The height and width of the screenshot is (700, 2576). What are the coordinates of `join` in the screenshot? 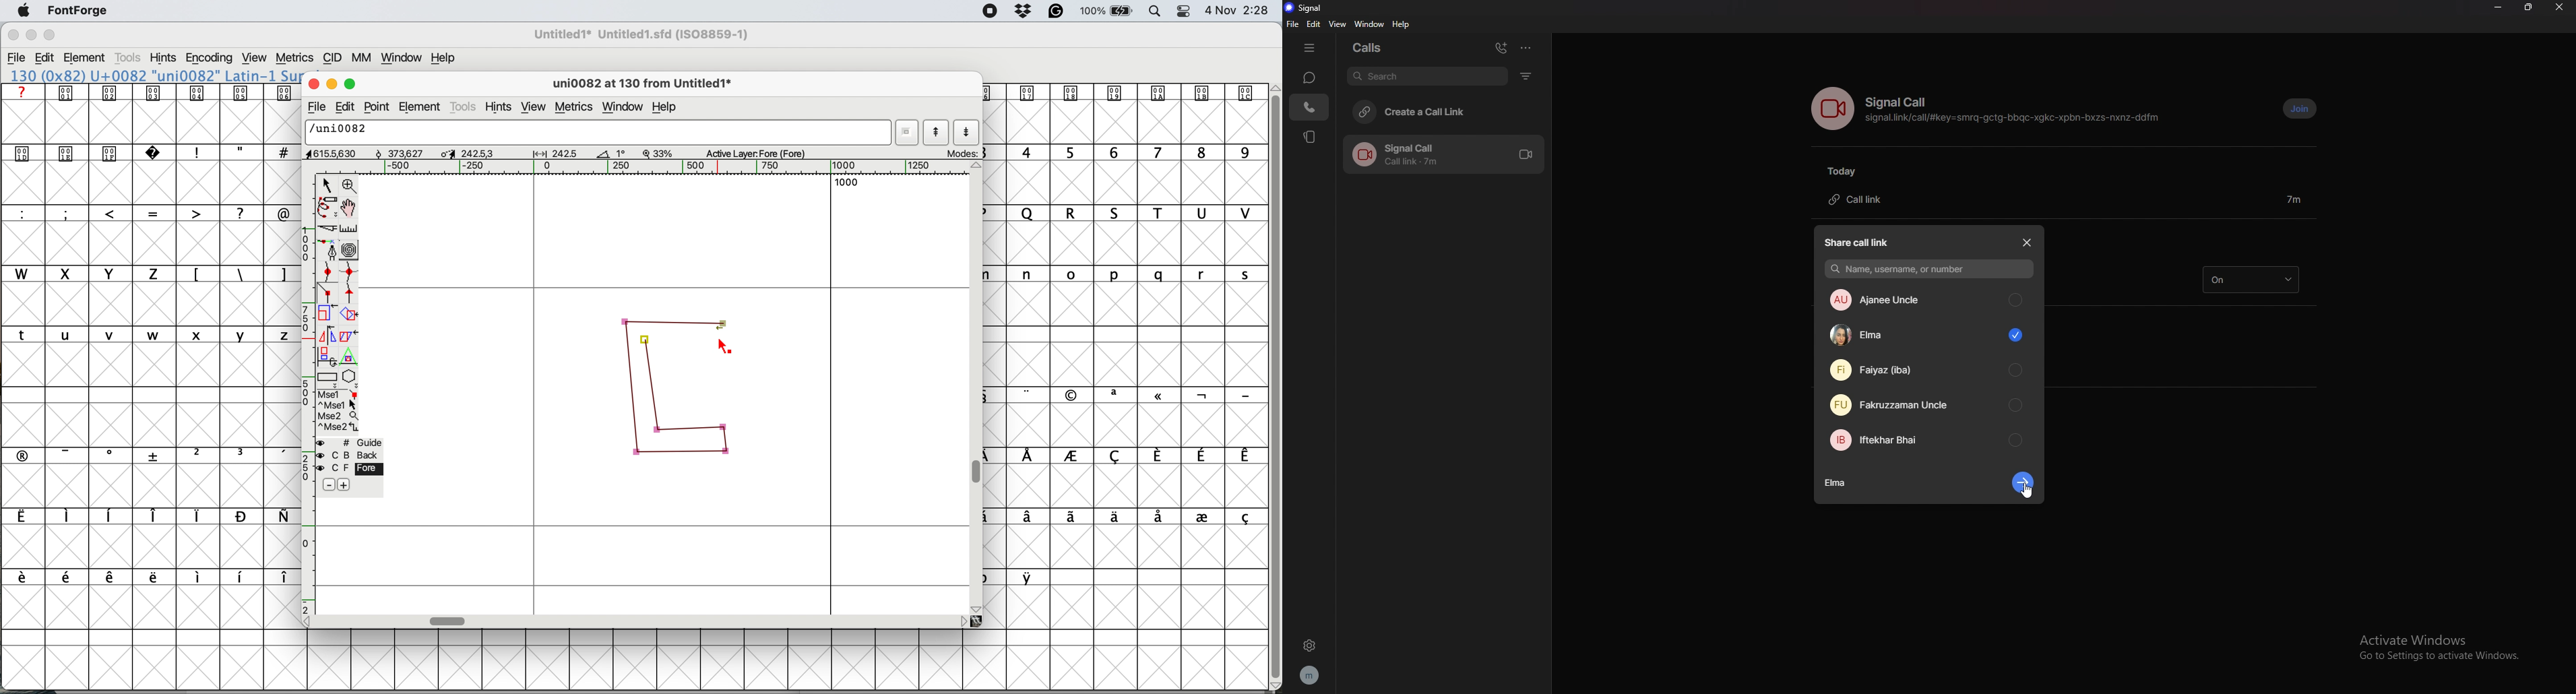 It's located at (2300, 109).